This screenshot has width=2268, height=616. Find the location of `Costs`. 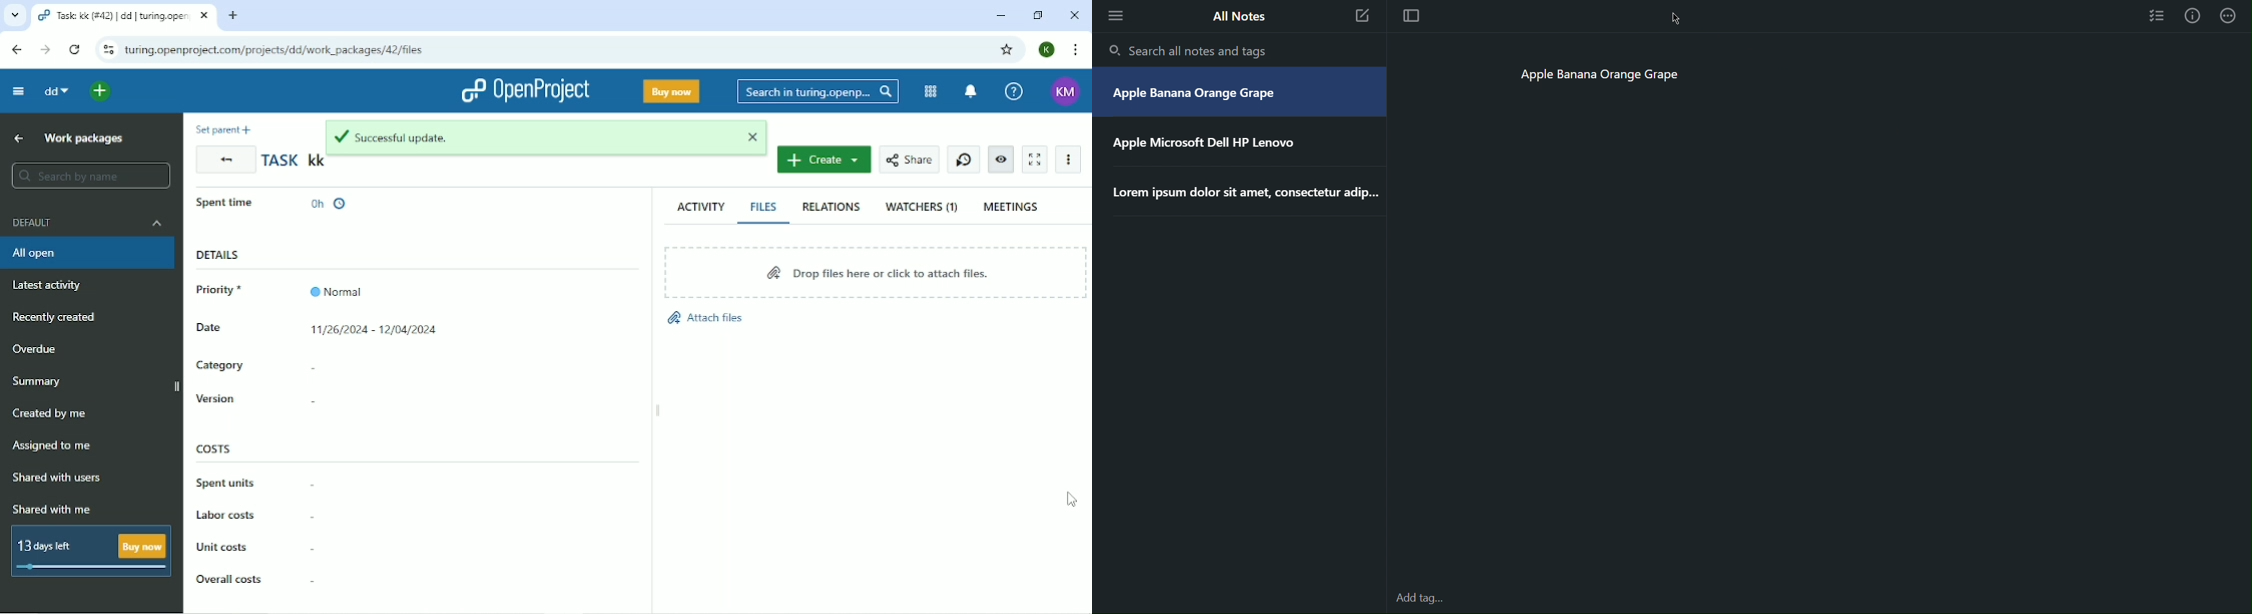

Costs is located at coordinates (215, 448).